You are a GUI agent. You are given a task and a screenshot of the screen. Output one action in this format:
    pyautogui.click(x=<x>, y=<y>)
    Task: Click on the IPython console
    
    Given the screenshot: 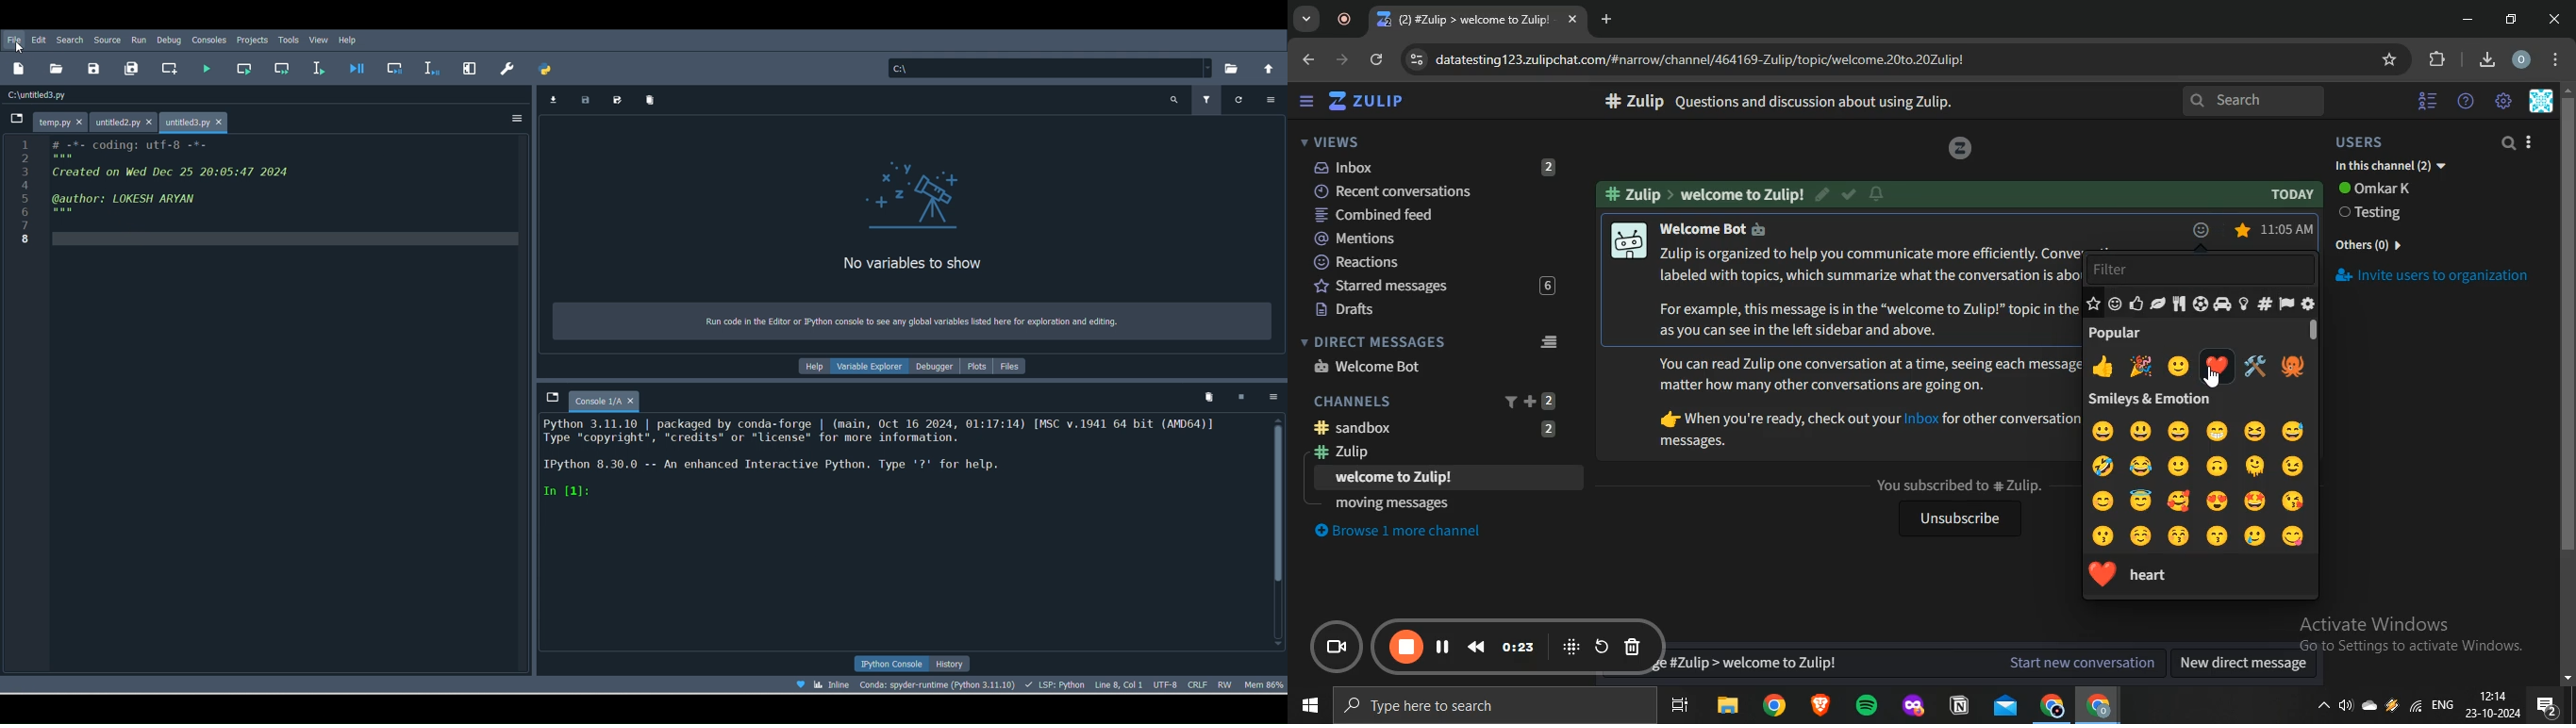 What is the action you would take?
    pyautogui.click(x=891, y=662)
    